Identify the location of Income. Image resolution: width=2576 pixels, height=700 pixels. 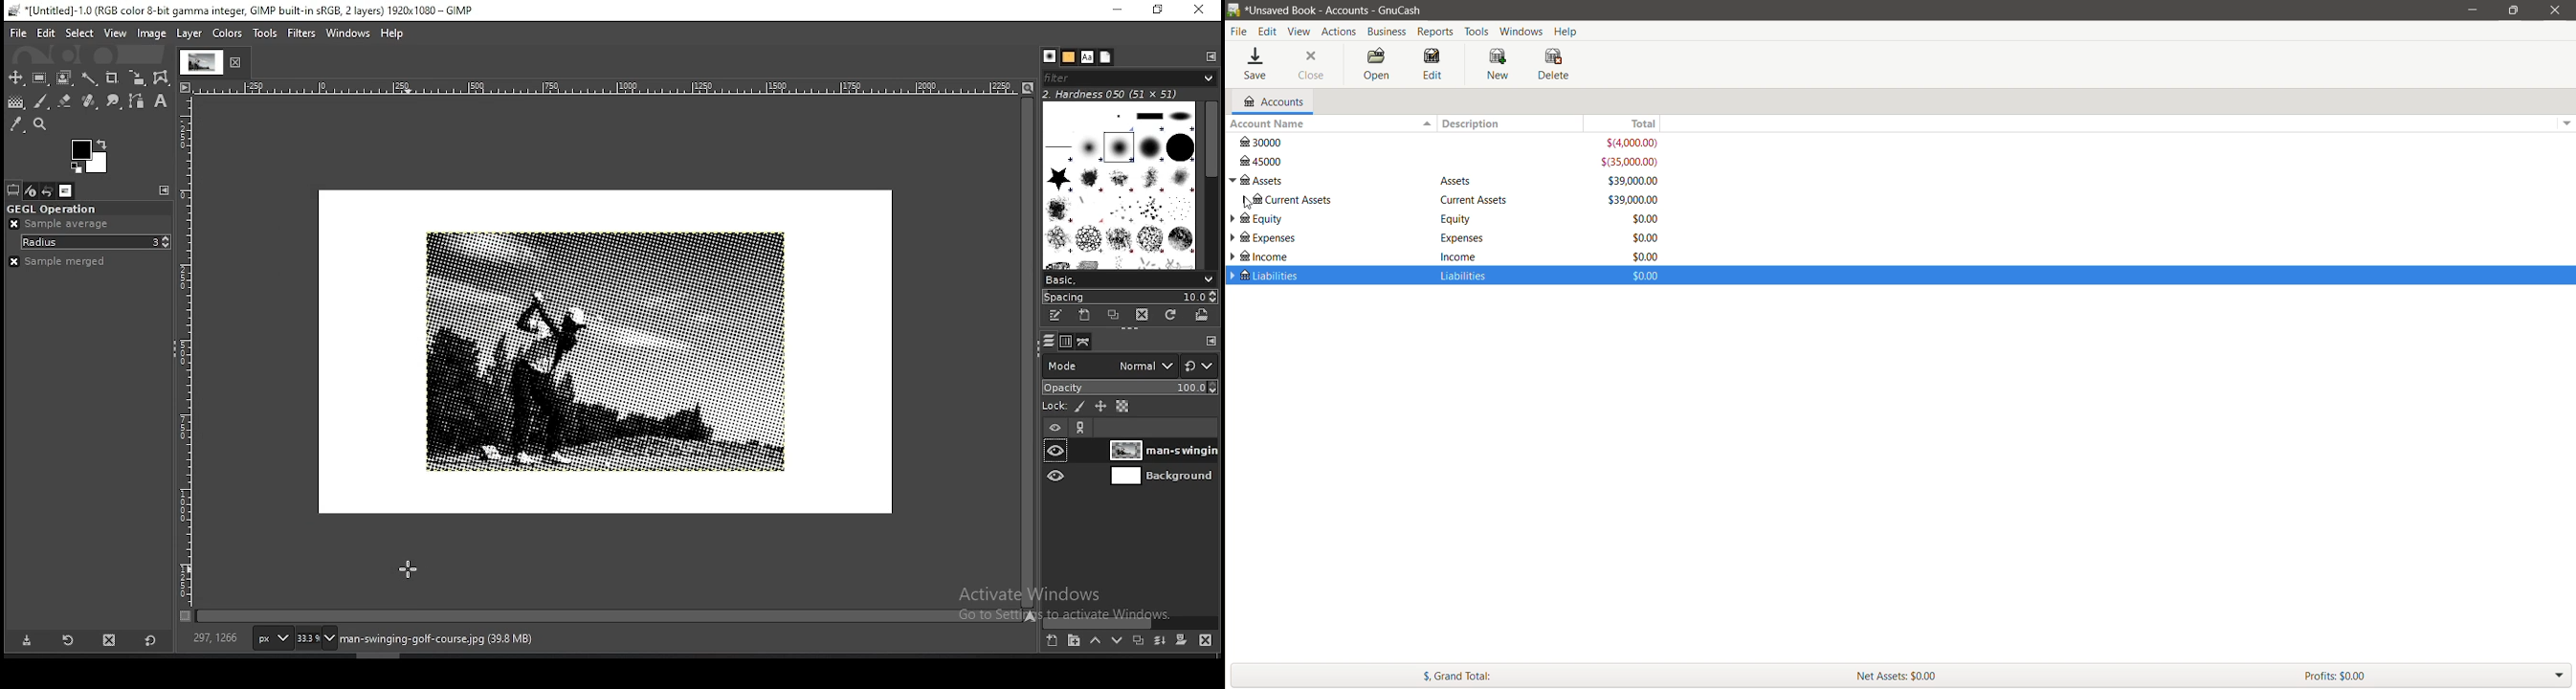
(1468, 237).